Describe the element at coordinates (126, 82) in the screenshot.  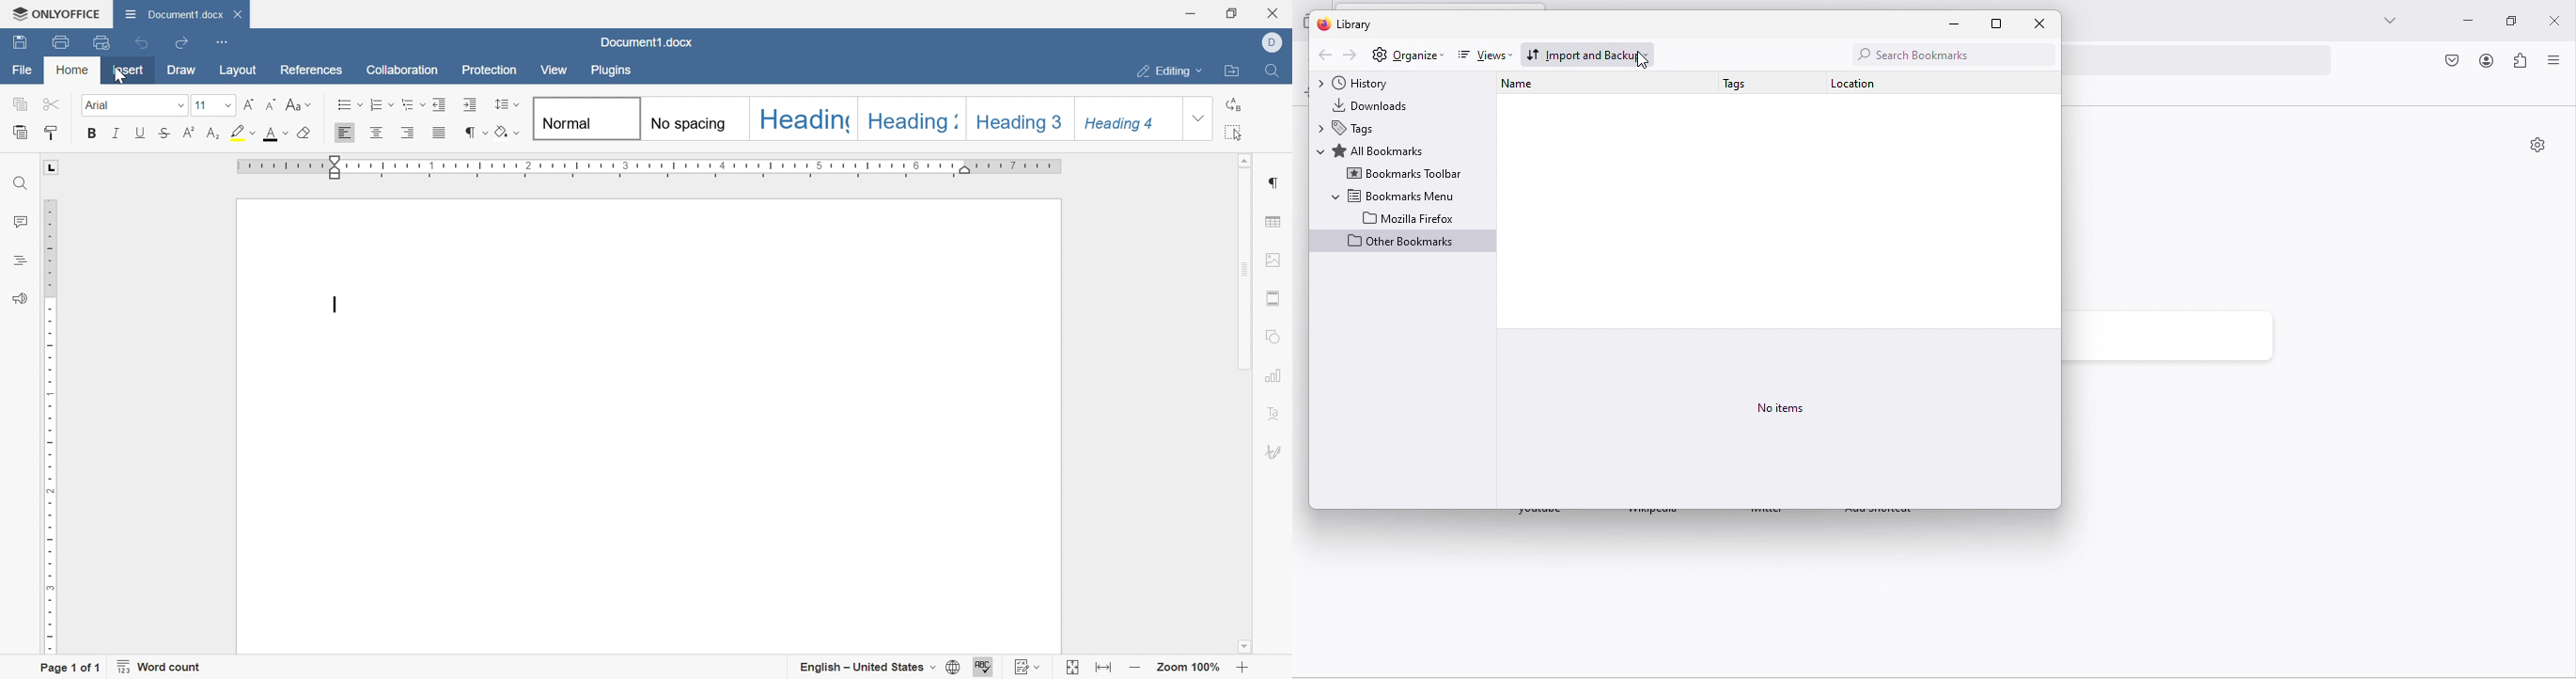
I see `cursor` at that location.